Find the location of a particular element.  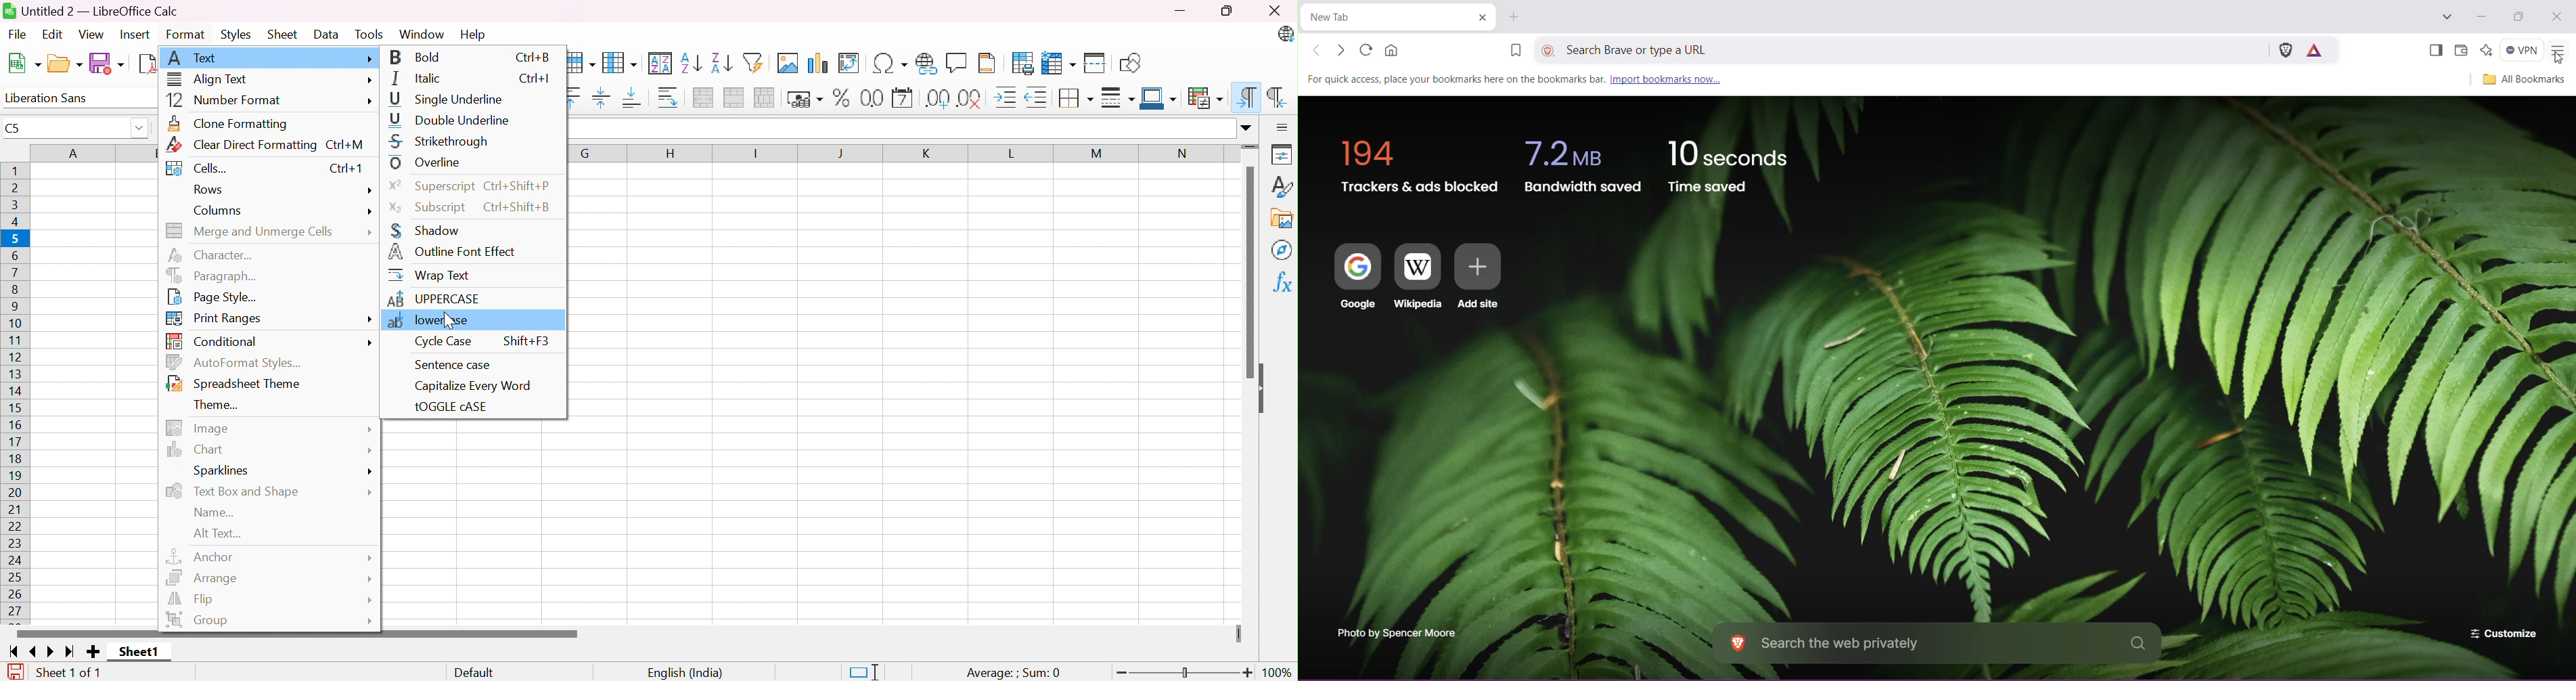

Minimize is located at coordinates (1181, 10).